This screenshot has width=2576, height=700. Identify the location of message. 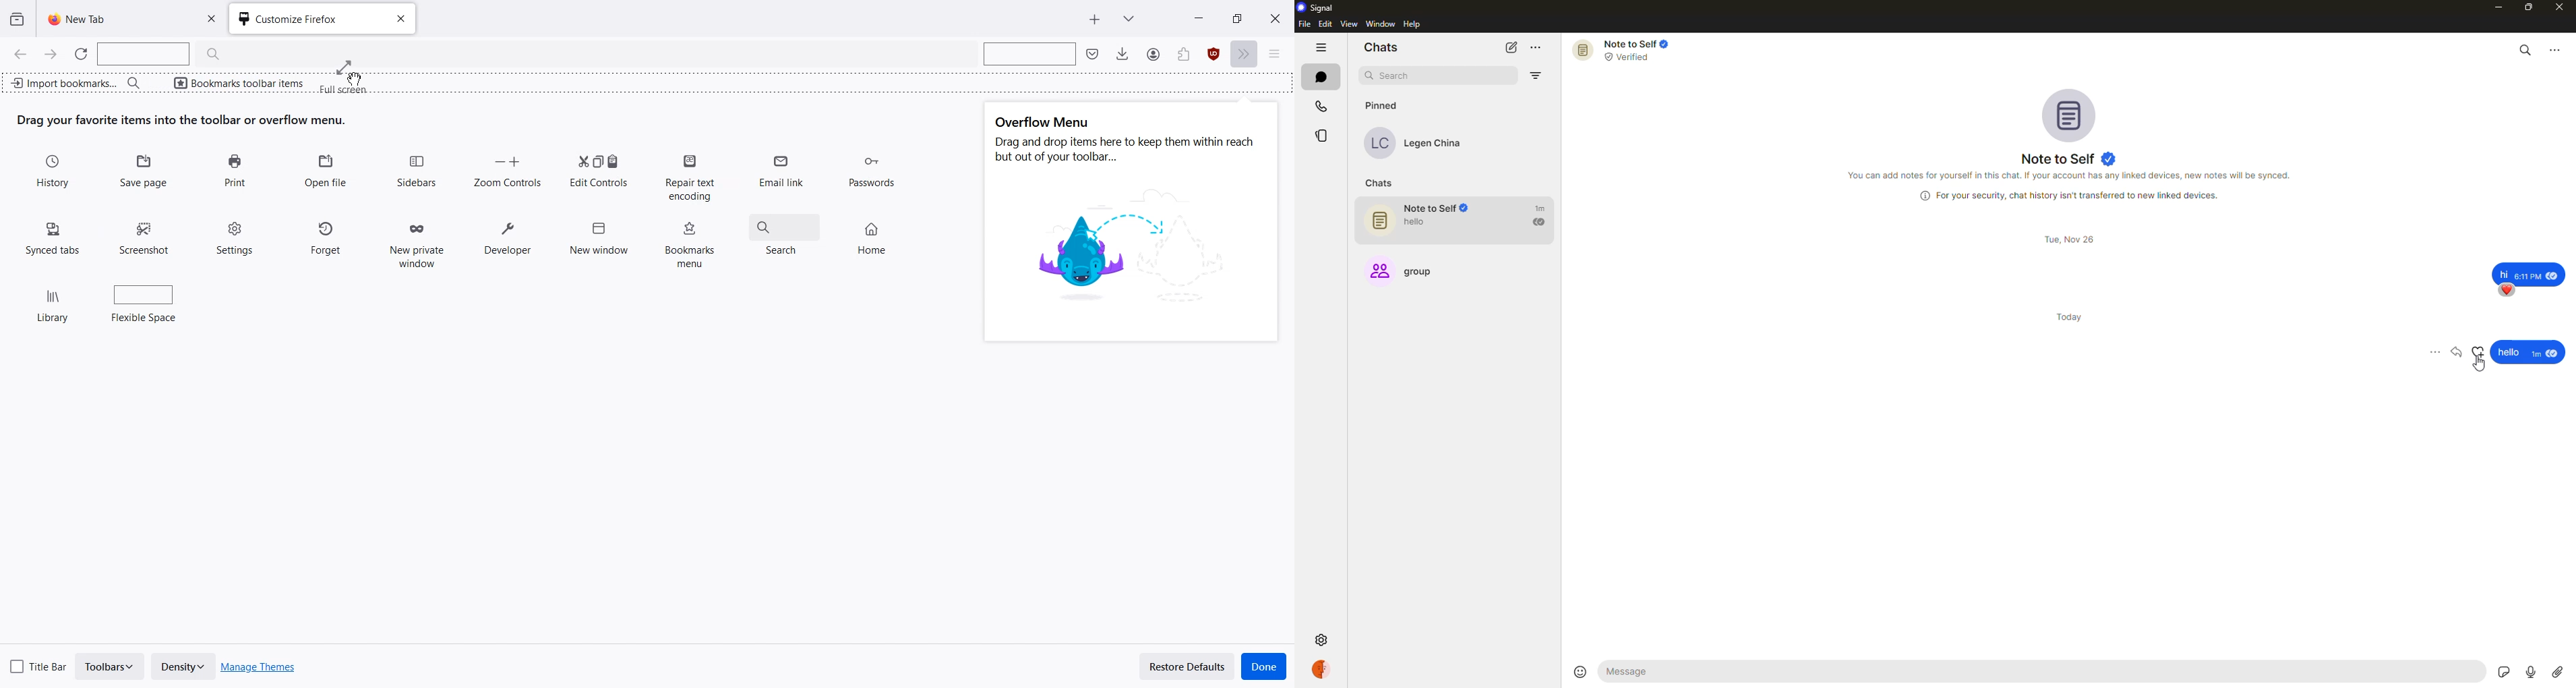
(1715, 672).